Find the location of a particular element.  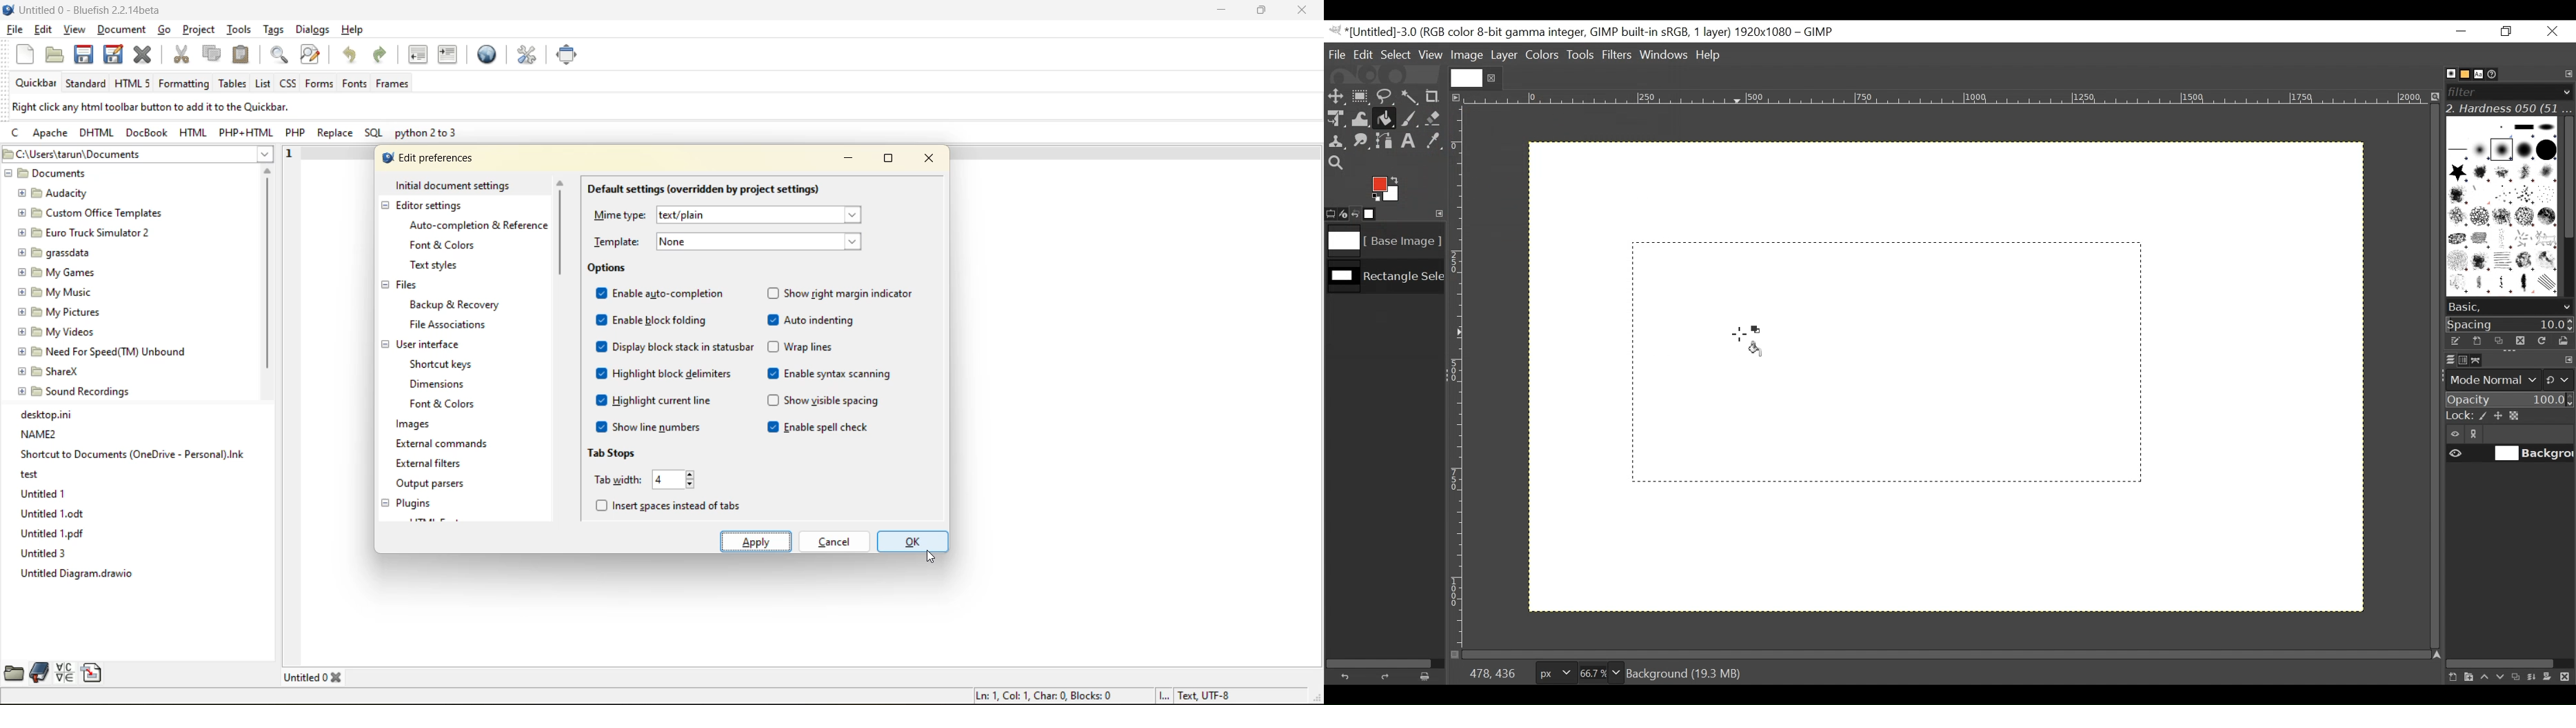

@ PB grassdata is located at coordinates (54, 251).